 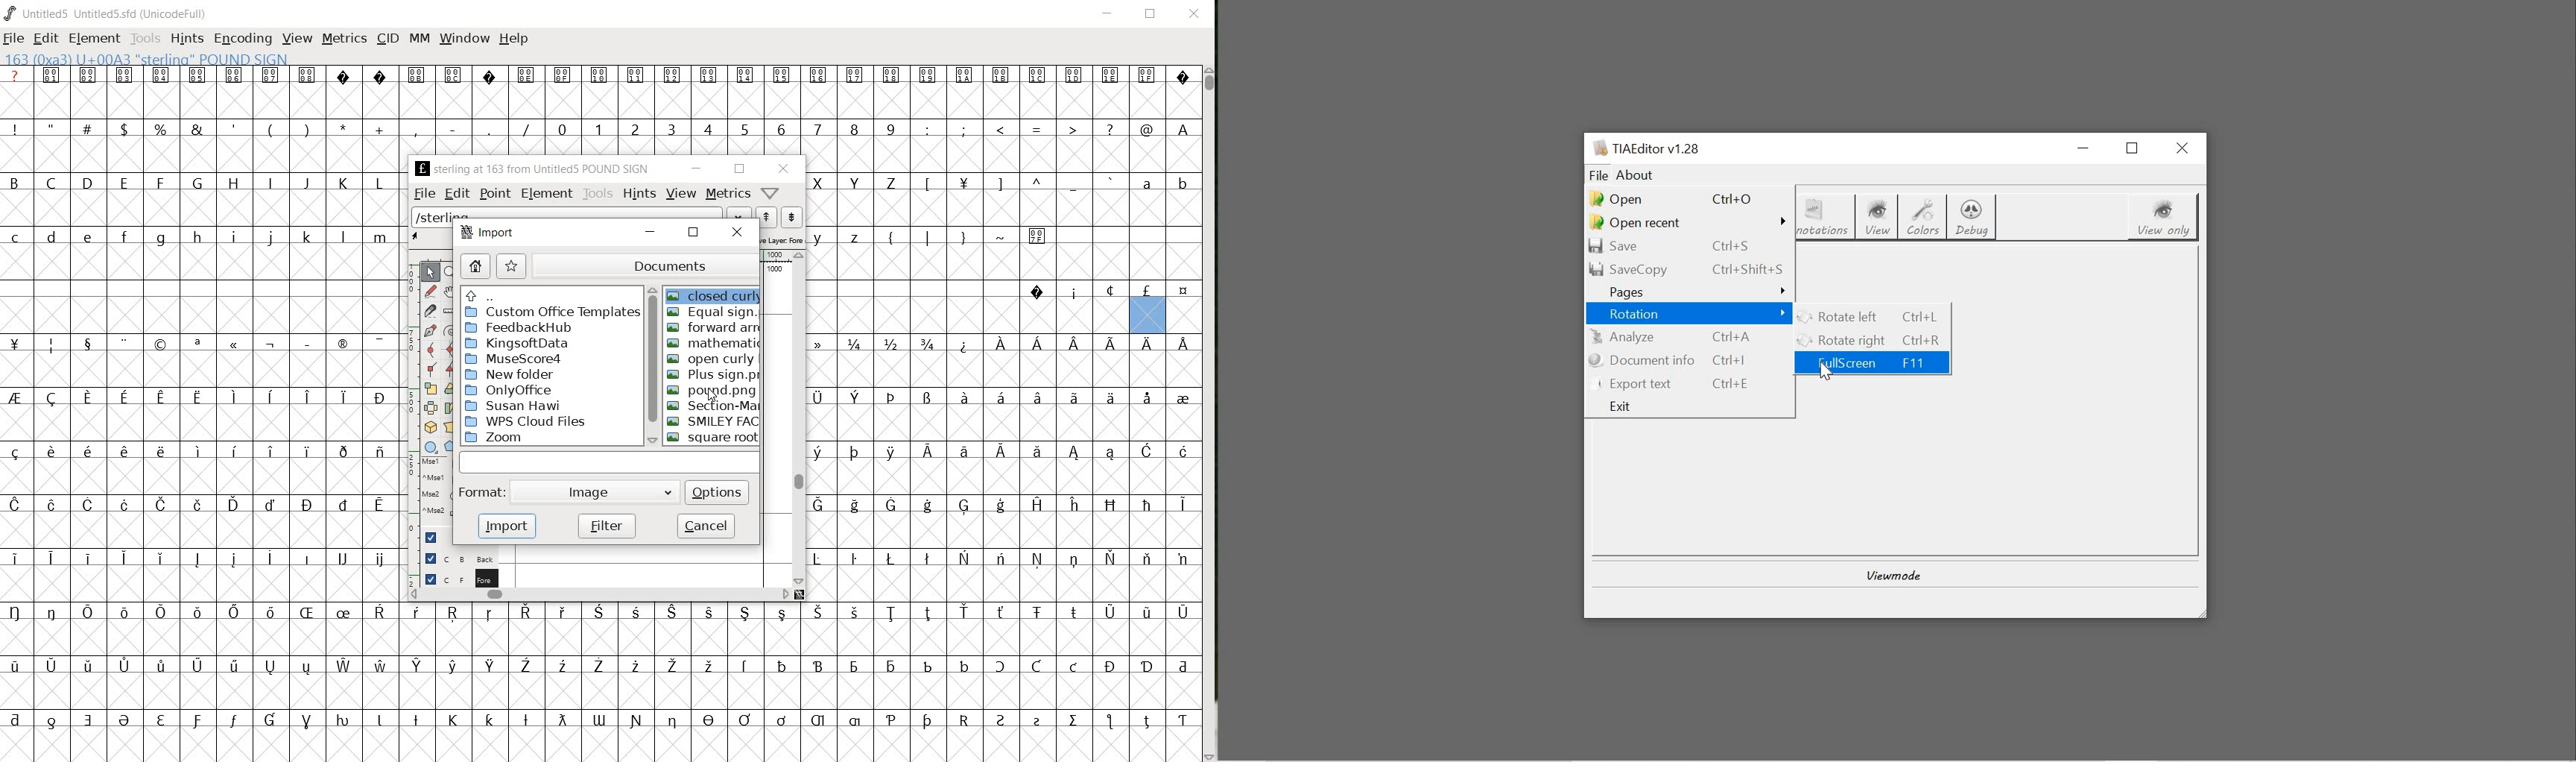 What do you see at coordinates (159, 667) in the screenshot?
I see `Symbol` at bounding box center [159, 667].